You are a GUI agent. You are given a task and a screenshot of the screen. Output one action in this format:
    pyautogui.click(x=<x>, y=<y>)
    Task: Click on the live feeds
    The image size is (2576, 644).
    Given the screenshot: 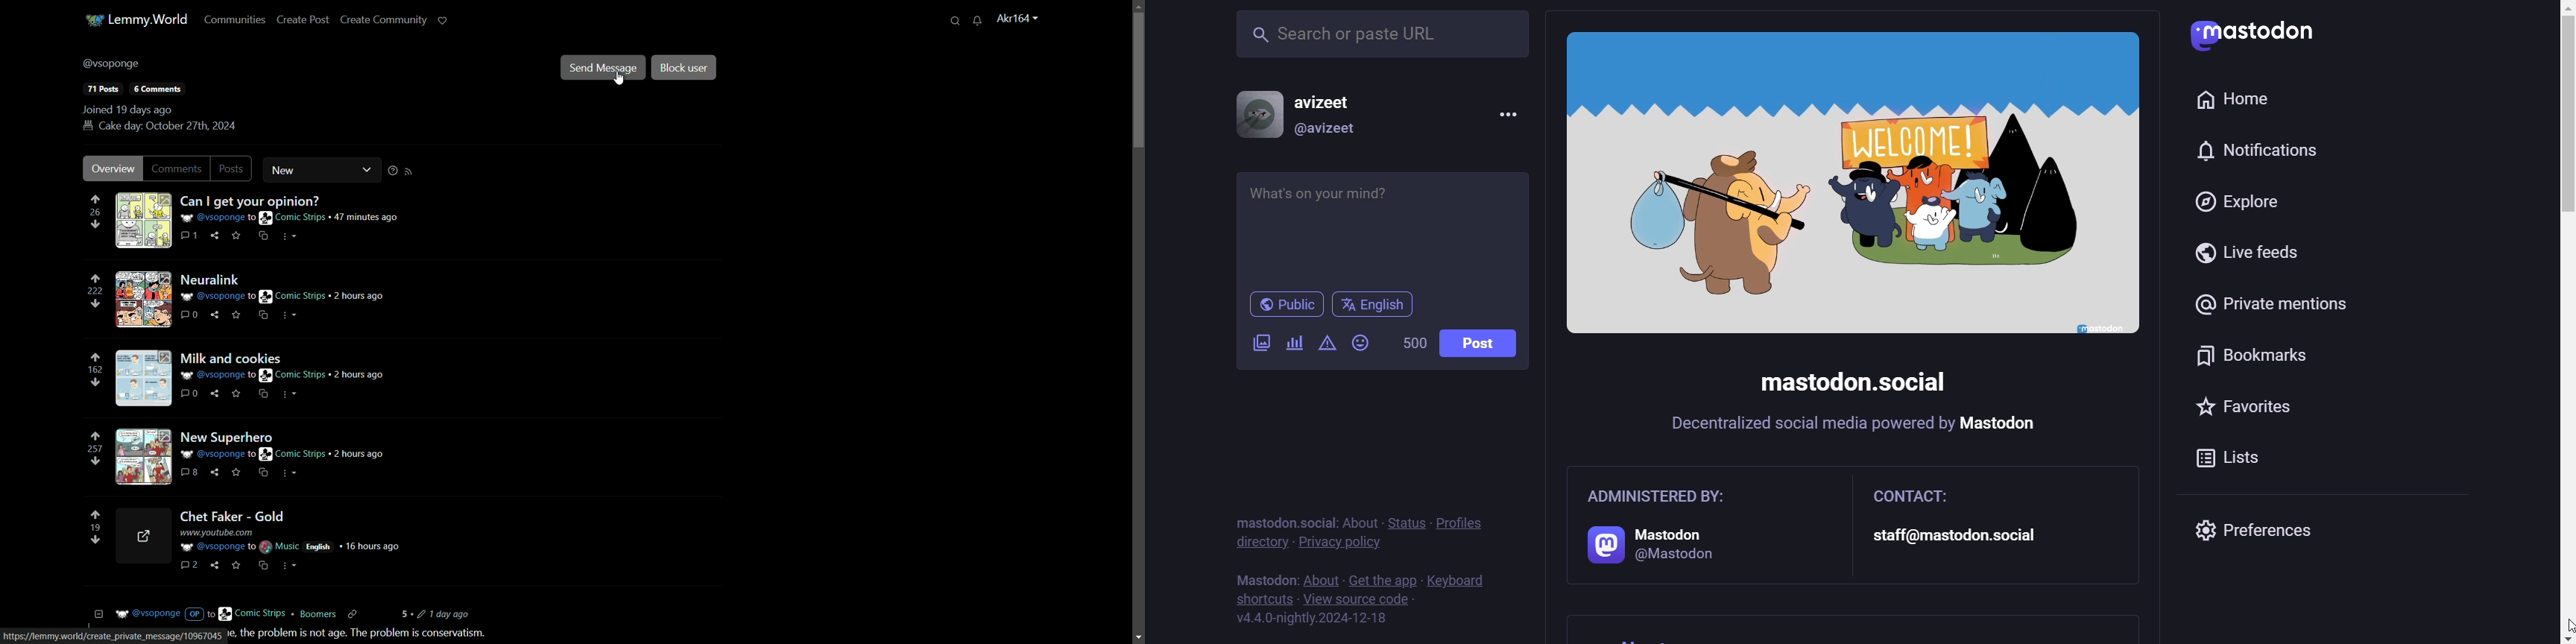 What is the action you would take?
    pyautogui.click(x=2244, y=256)
    